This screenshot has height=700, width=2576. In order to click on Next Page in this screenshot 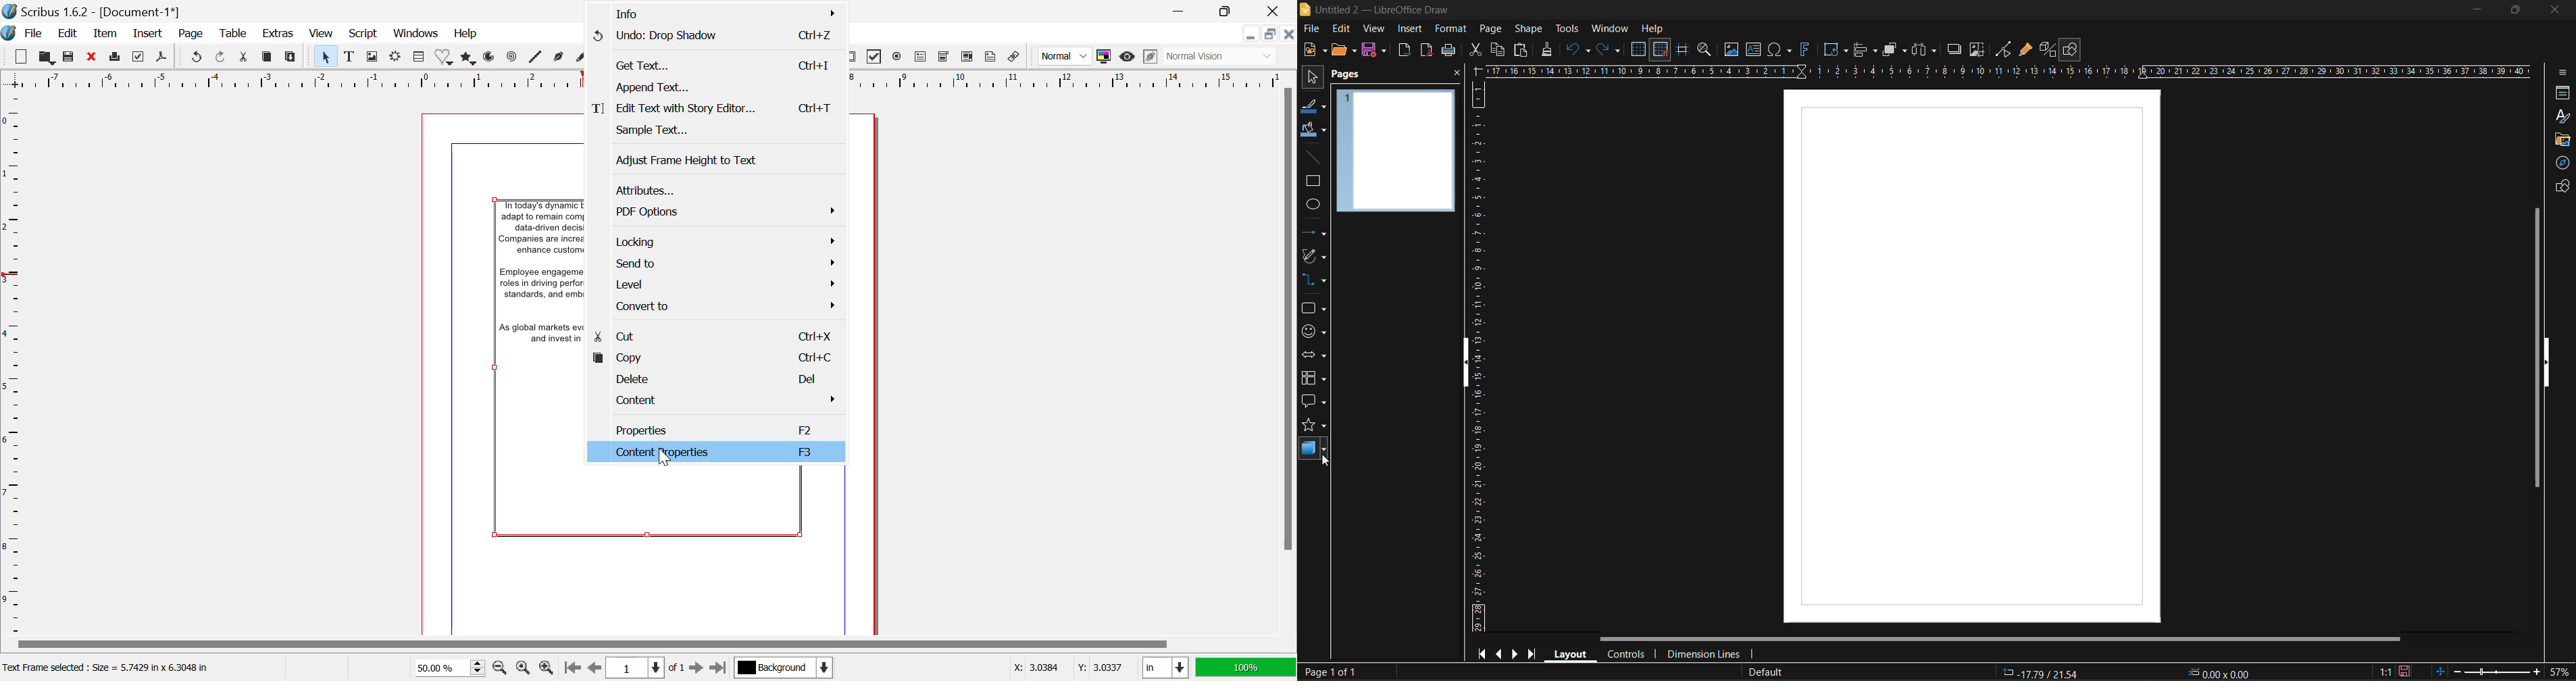, I will do `click(698, 668)`.